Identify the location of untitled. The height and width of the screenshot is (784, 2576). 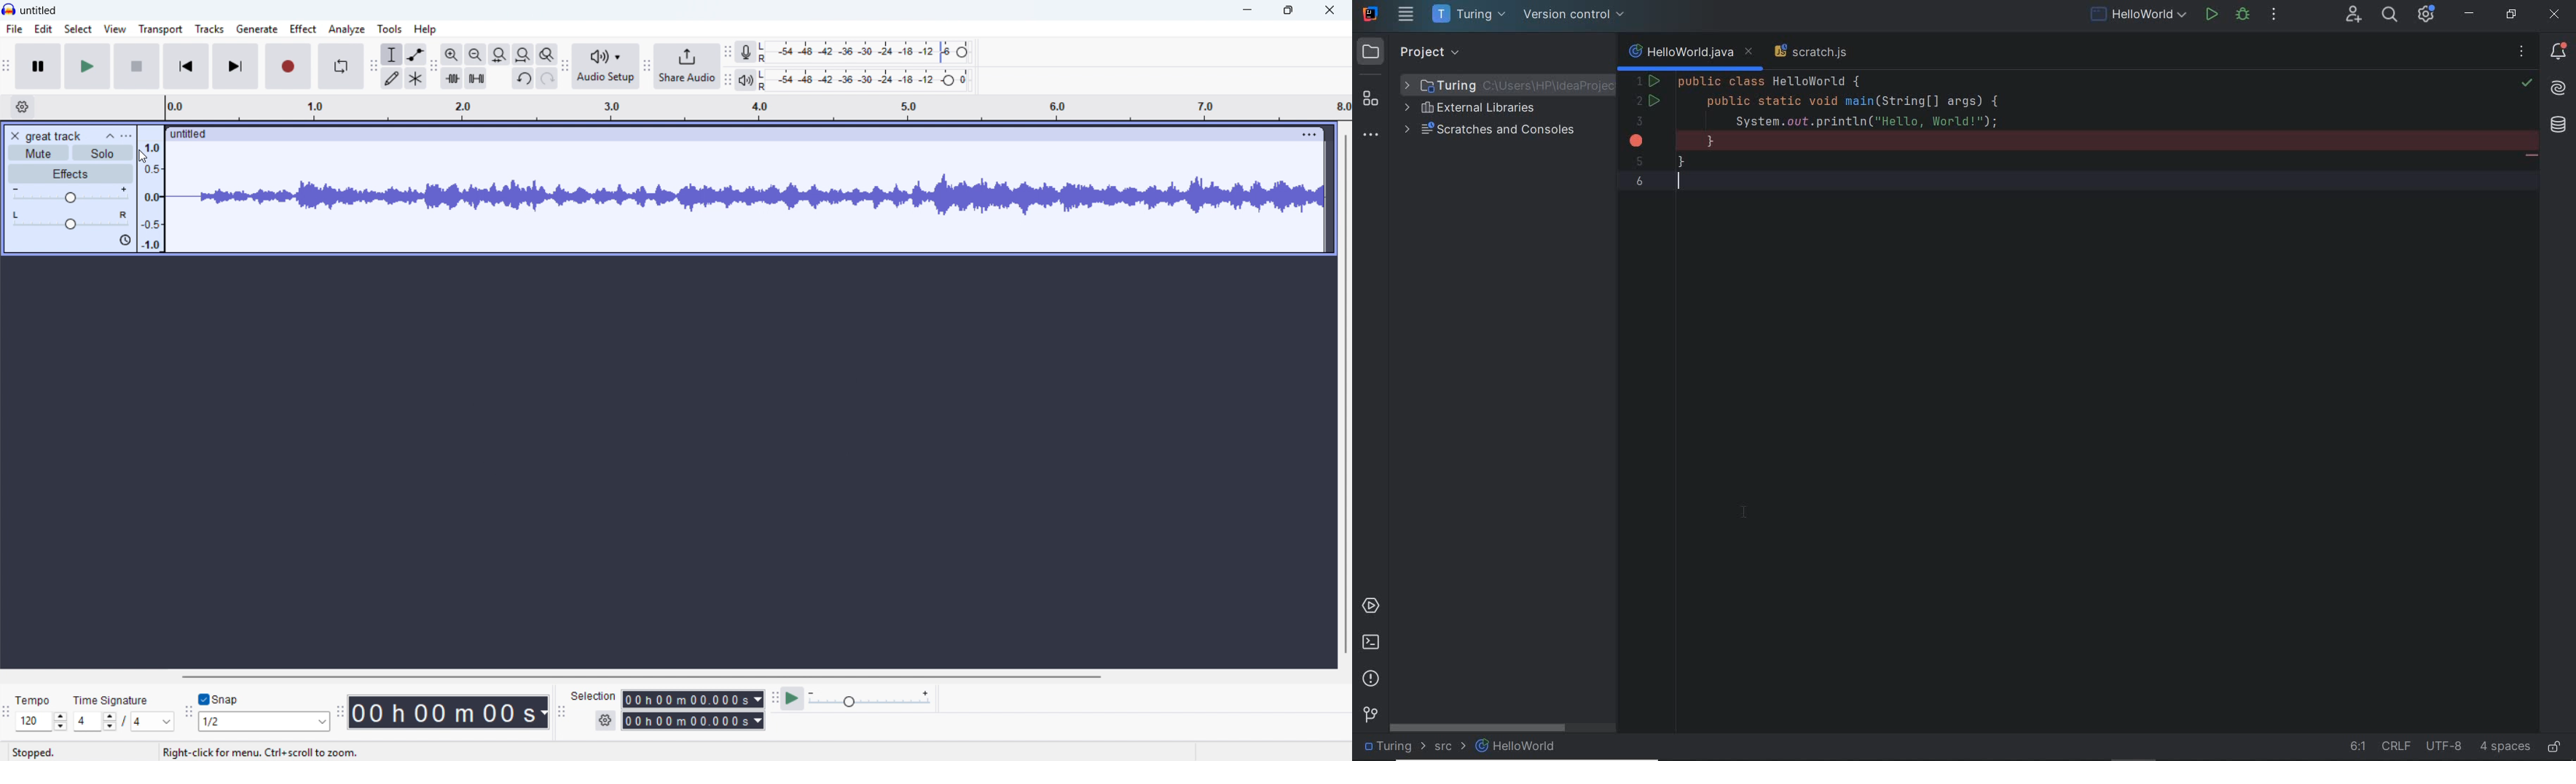
(39, 11).